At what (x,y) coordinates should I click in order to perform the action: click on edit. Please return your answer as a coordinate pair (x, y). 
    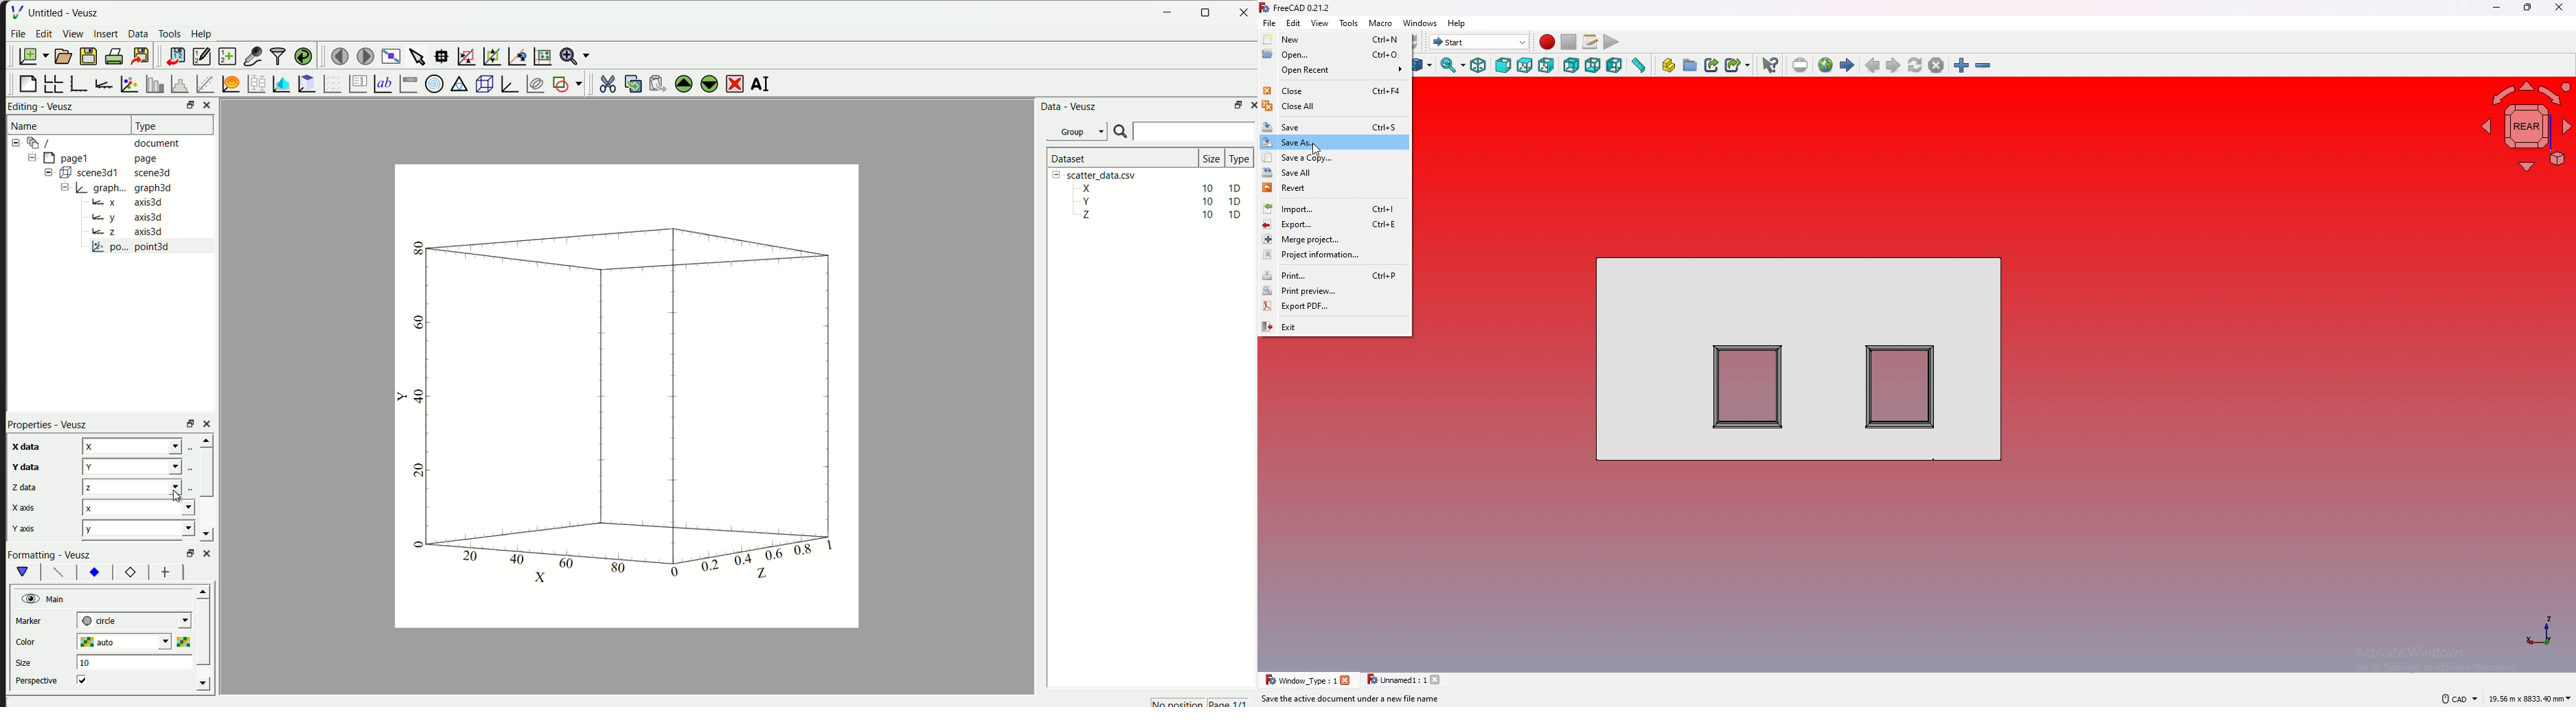
    Looking at the image, I should click on (1293, 22).